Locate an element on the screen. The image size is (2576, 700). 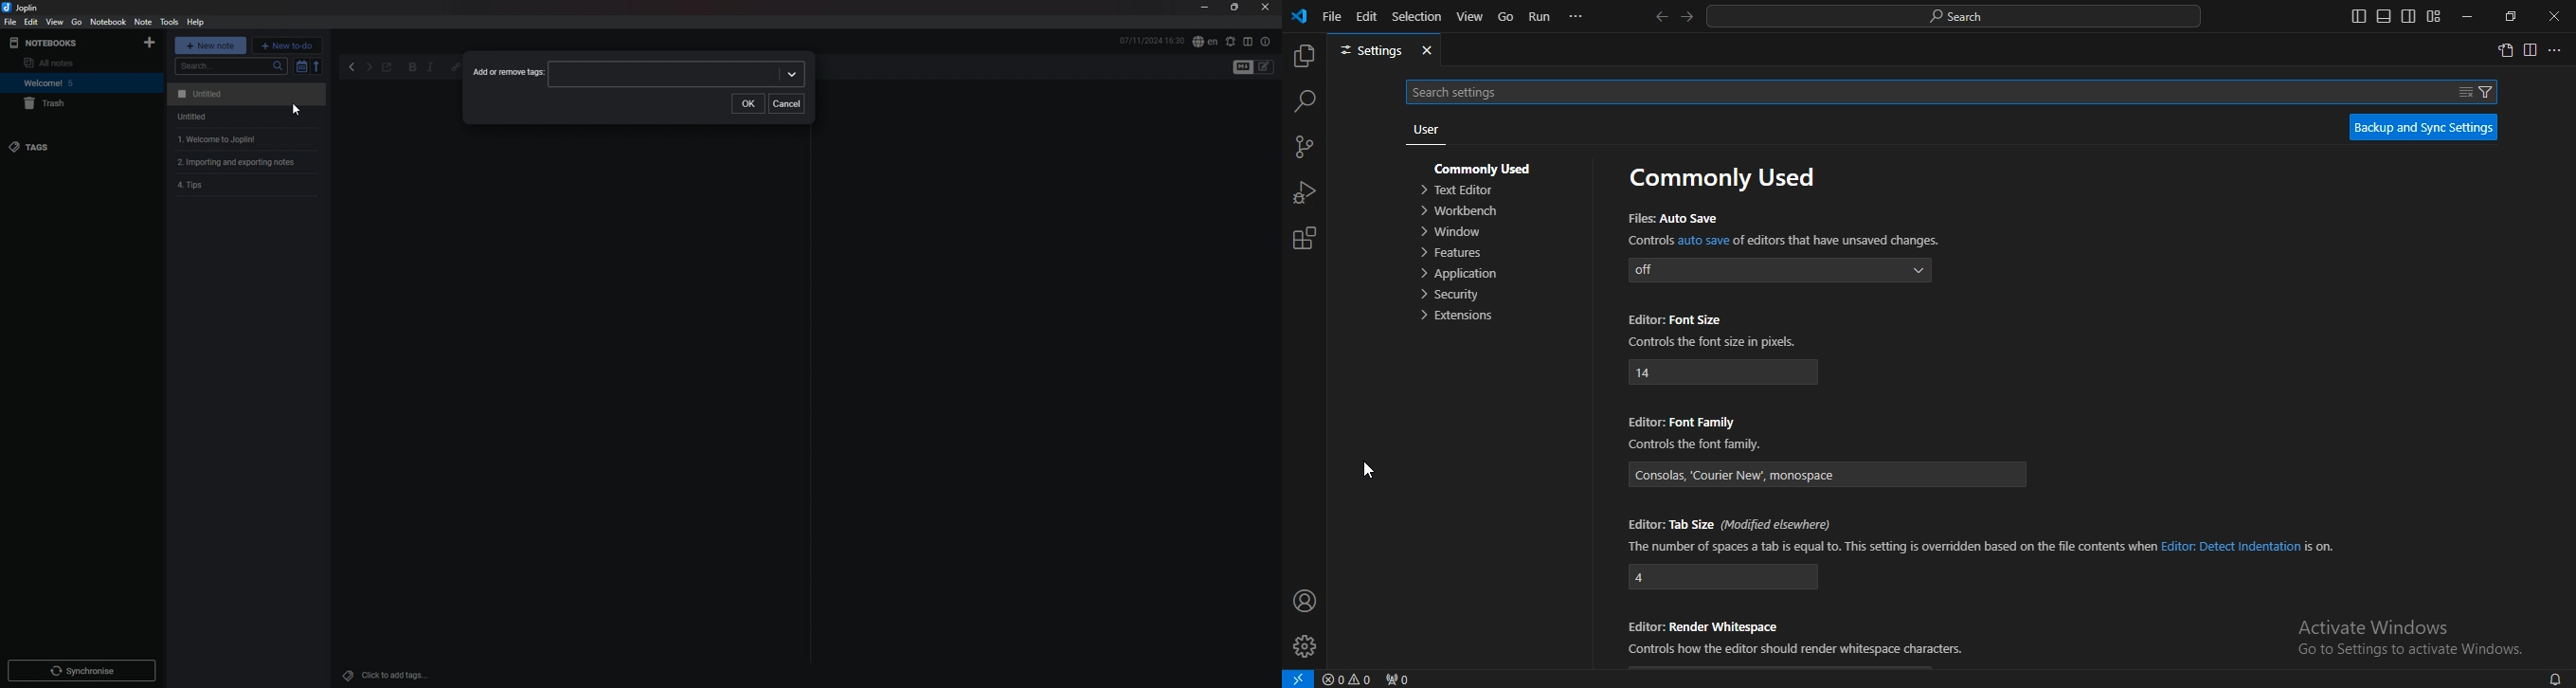
add tags is located at coordinates (391, 675).